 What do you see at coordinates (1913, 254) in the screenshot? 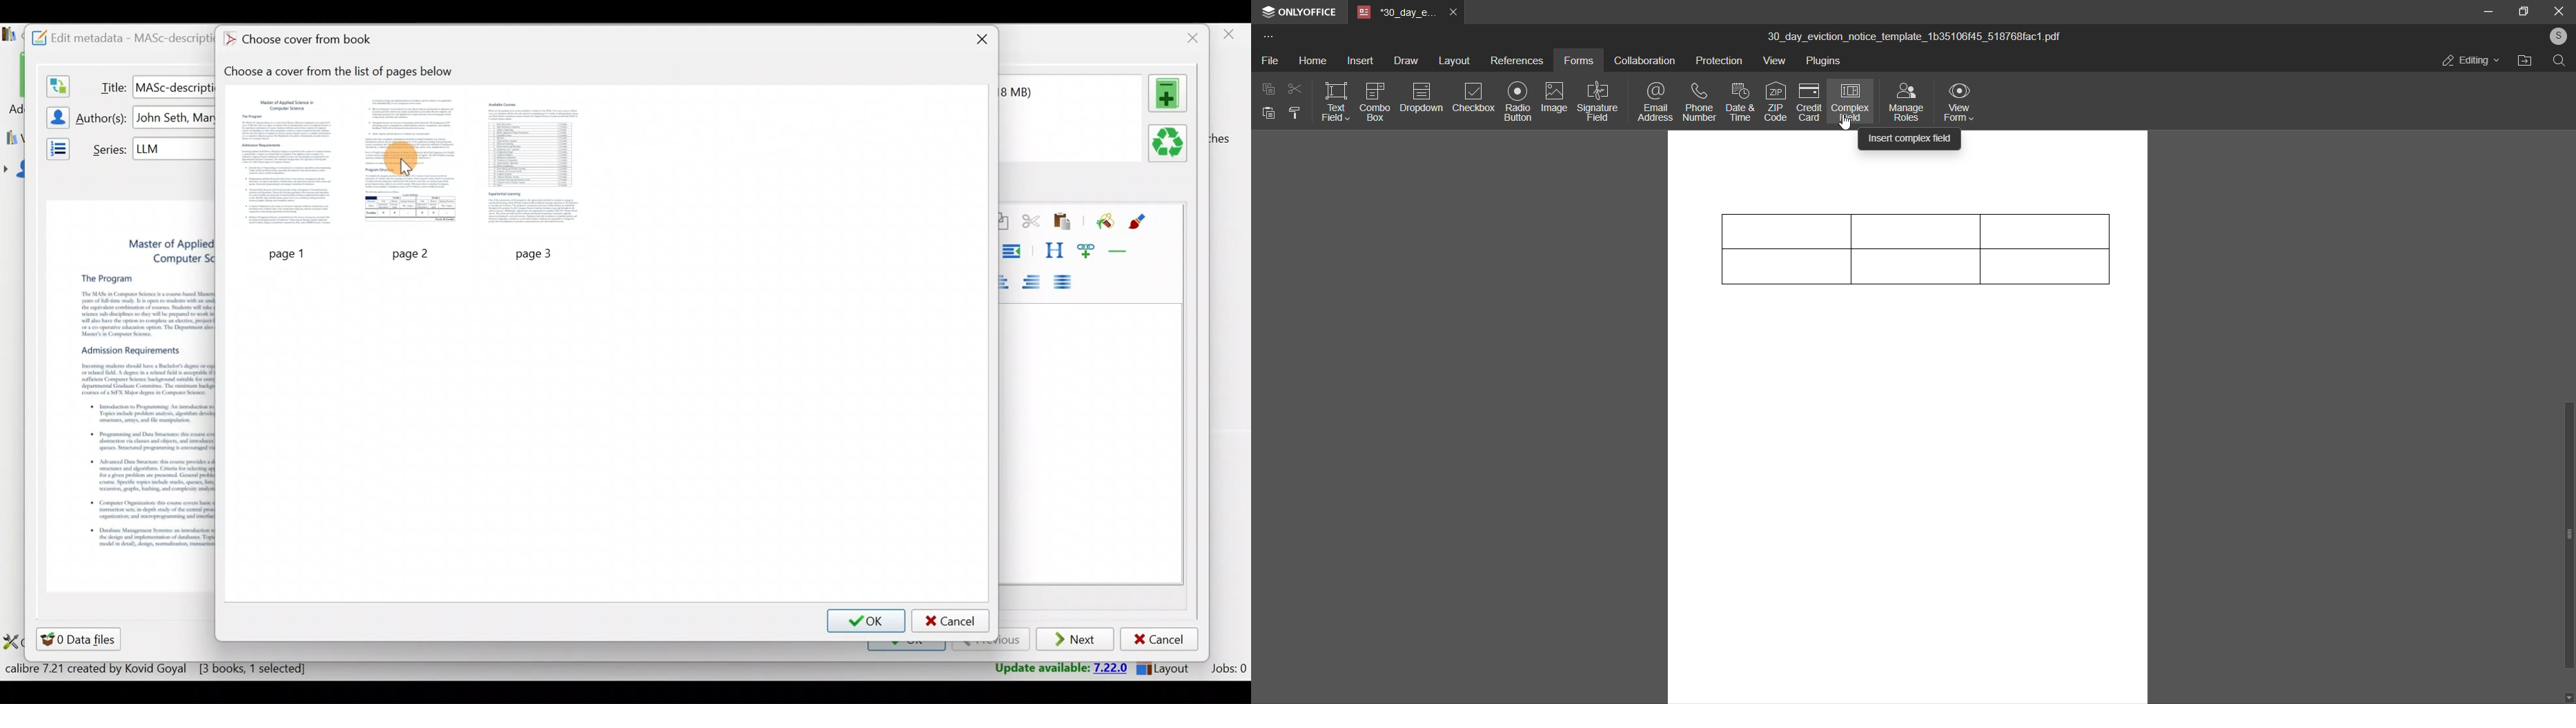
I see `table` at bounding box center [1913, 254].